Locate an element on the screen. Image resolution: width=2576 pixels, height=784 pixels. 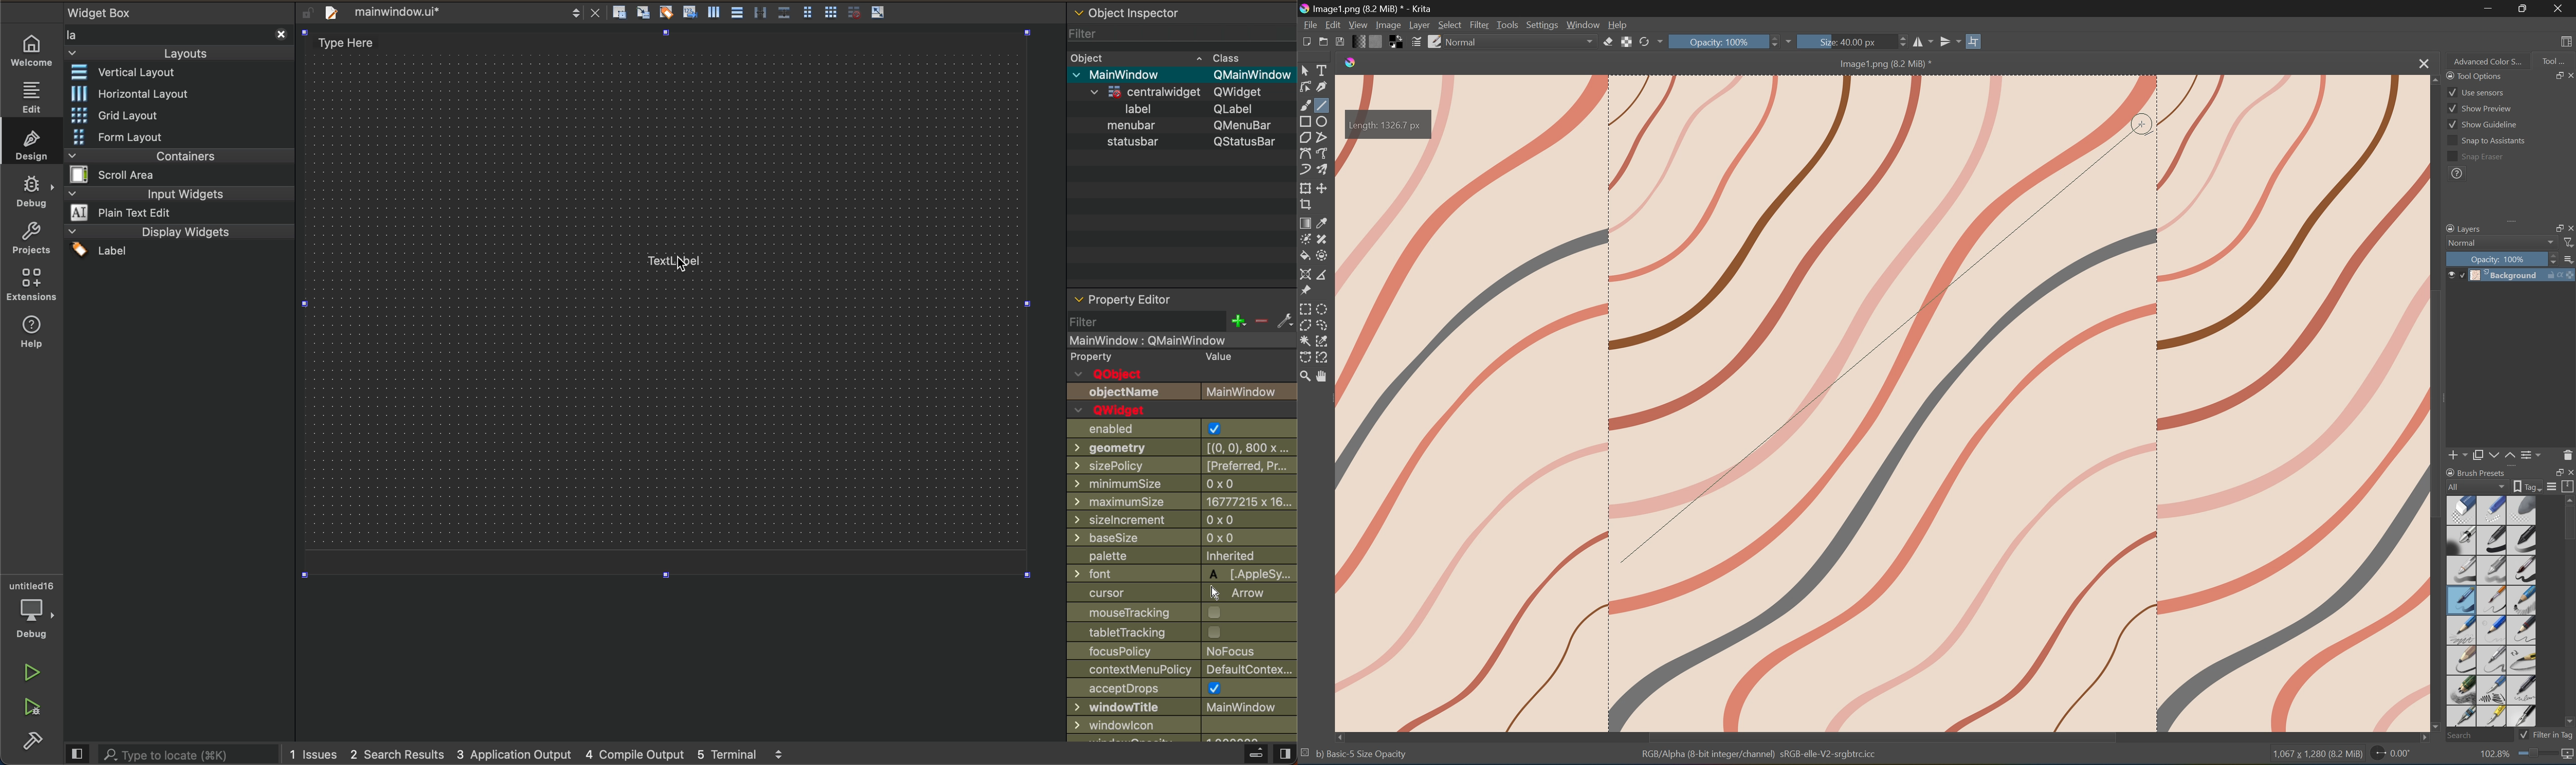
layout actions is located at coordinates (757, 11).